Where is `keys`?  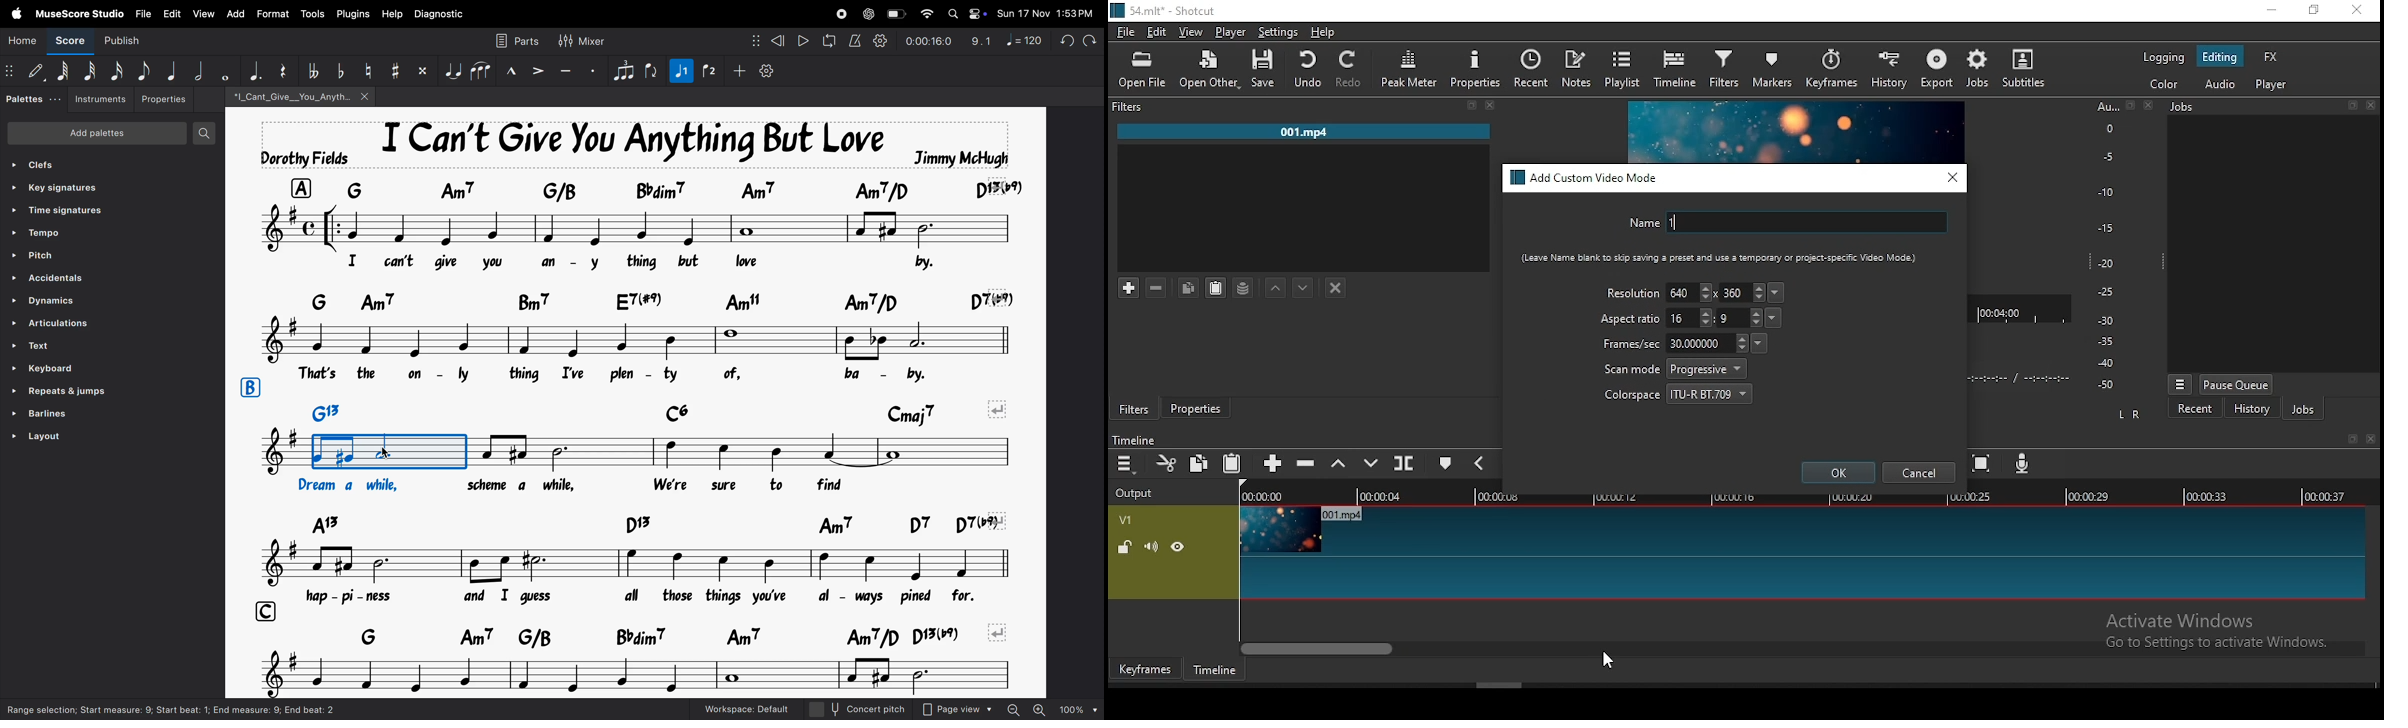
keys is located at coordinates (649, 525).